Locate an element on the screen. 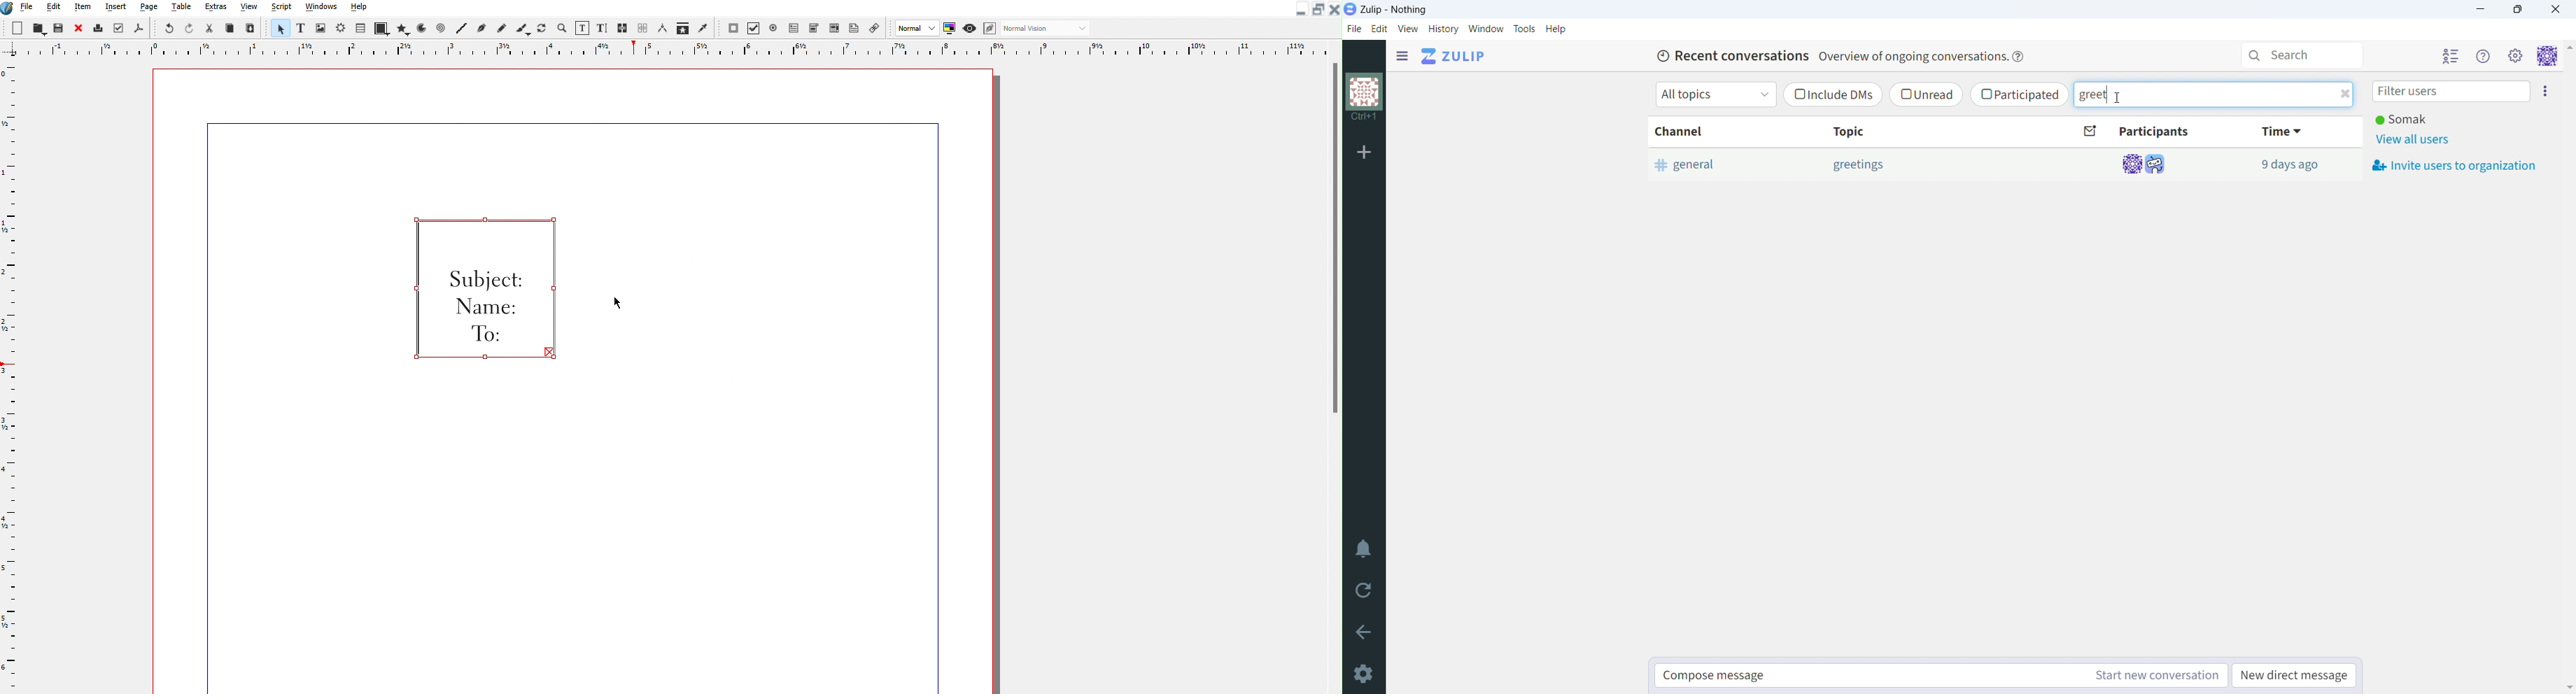 This screenshot has height=700, width=2576. Vertical Ruler is located at coordinates (13, 376).